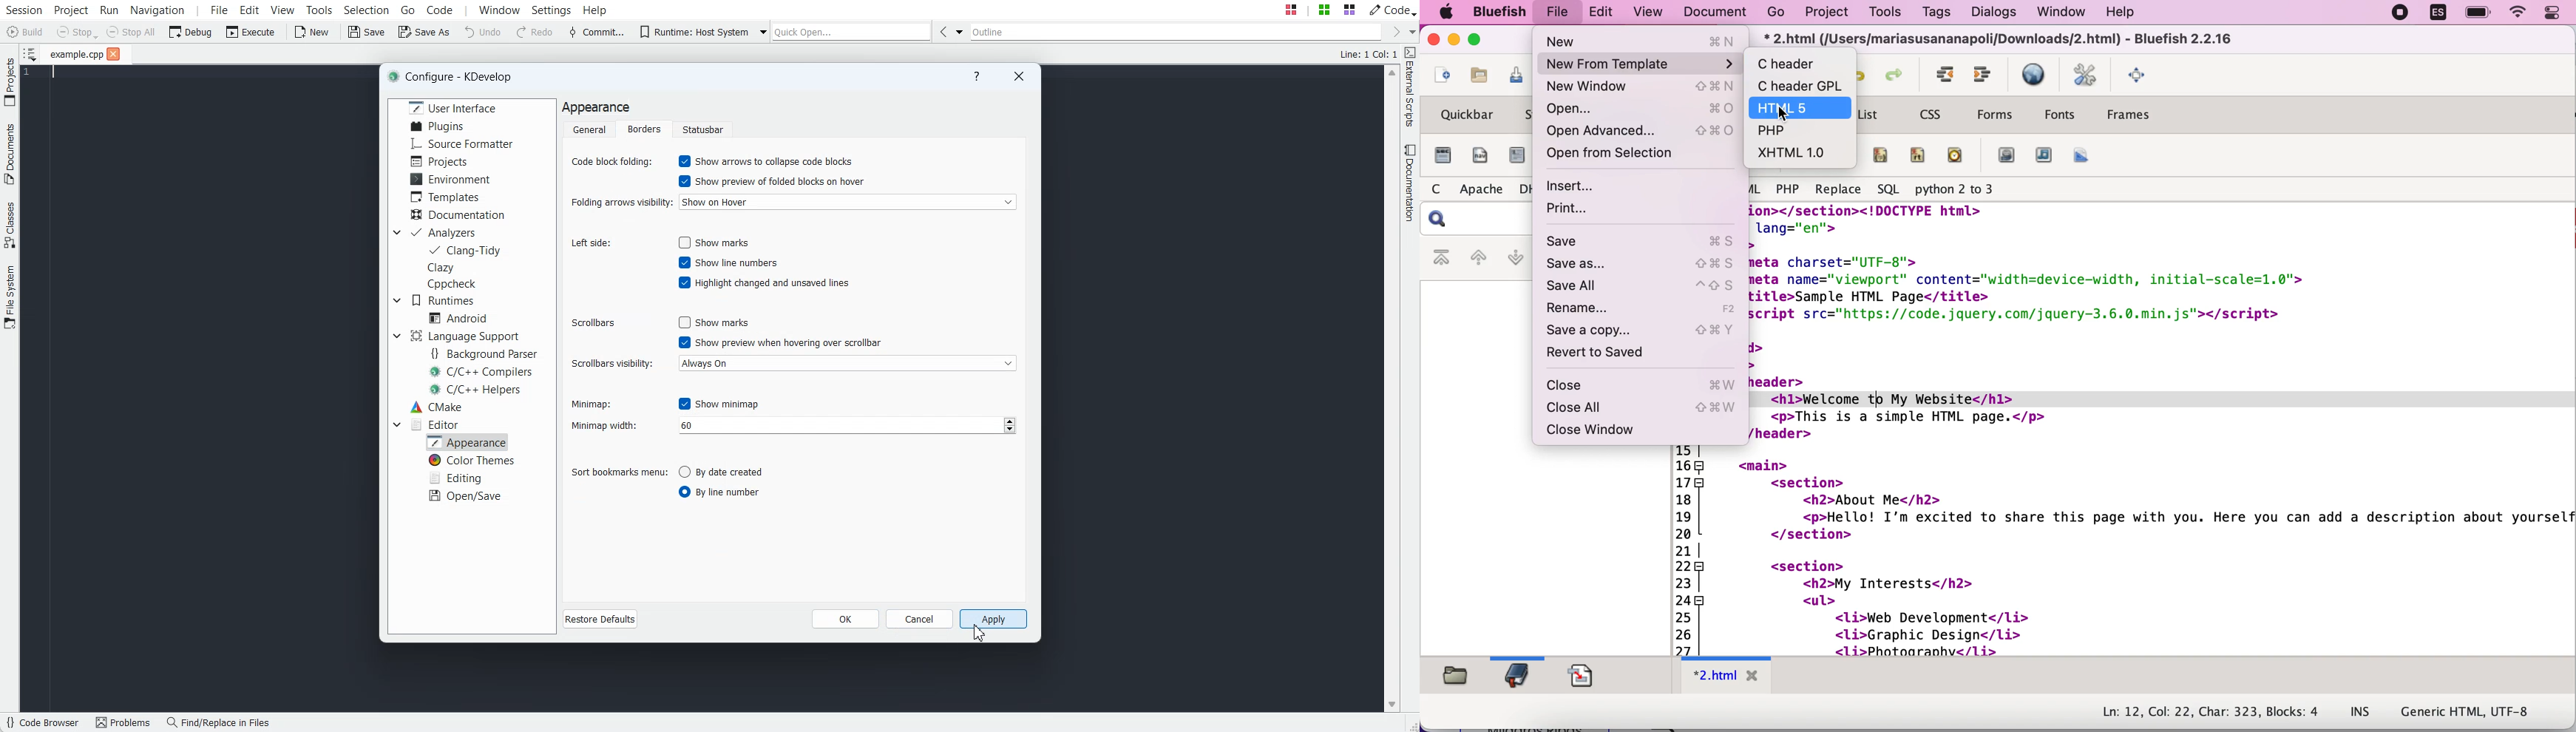 This screenshot has width=2576, height=756. I want to click on Replace, so click(1839, 190).